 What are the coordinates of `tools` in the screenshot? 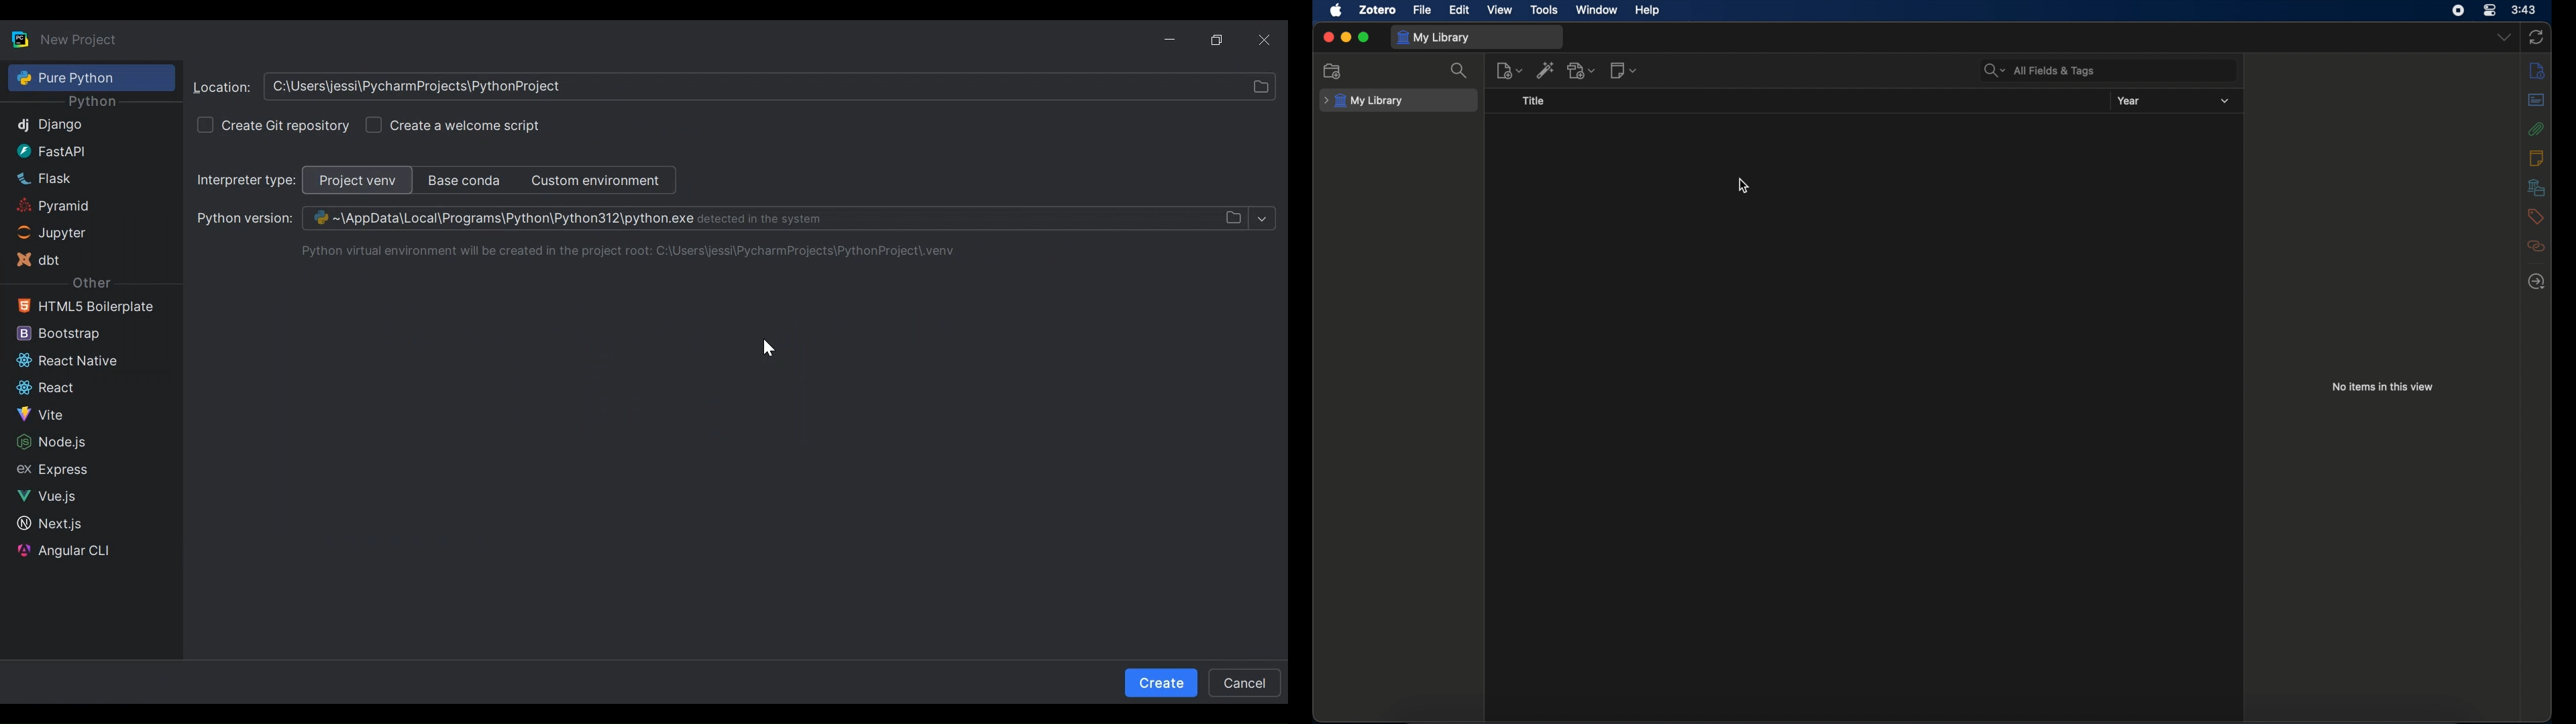 It's located at (1544, 9).